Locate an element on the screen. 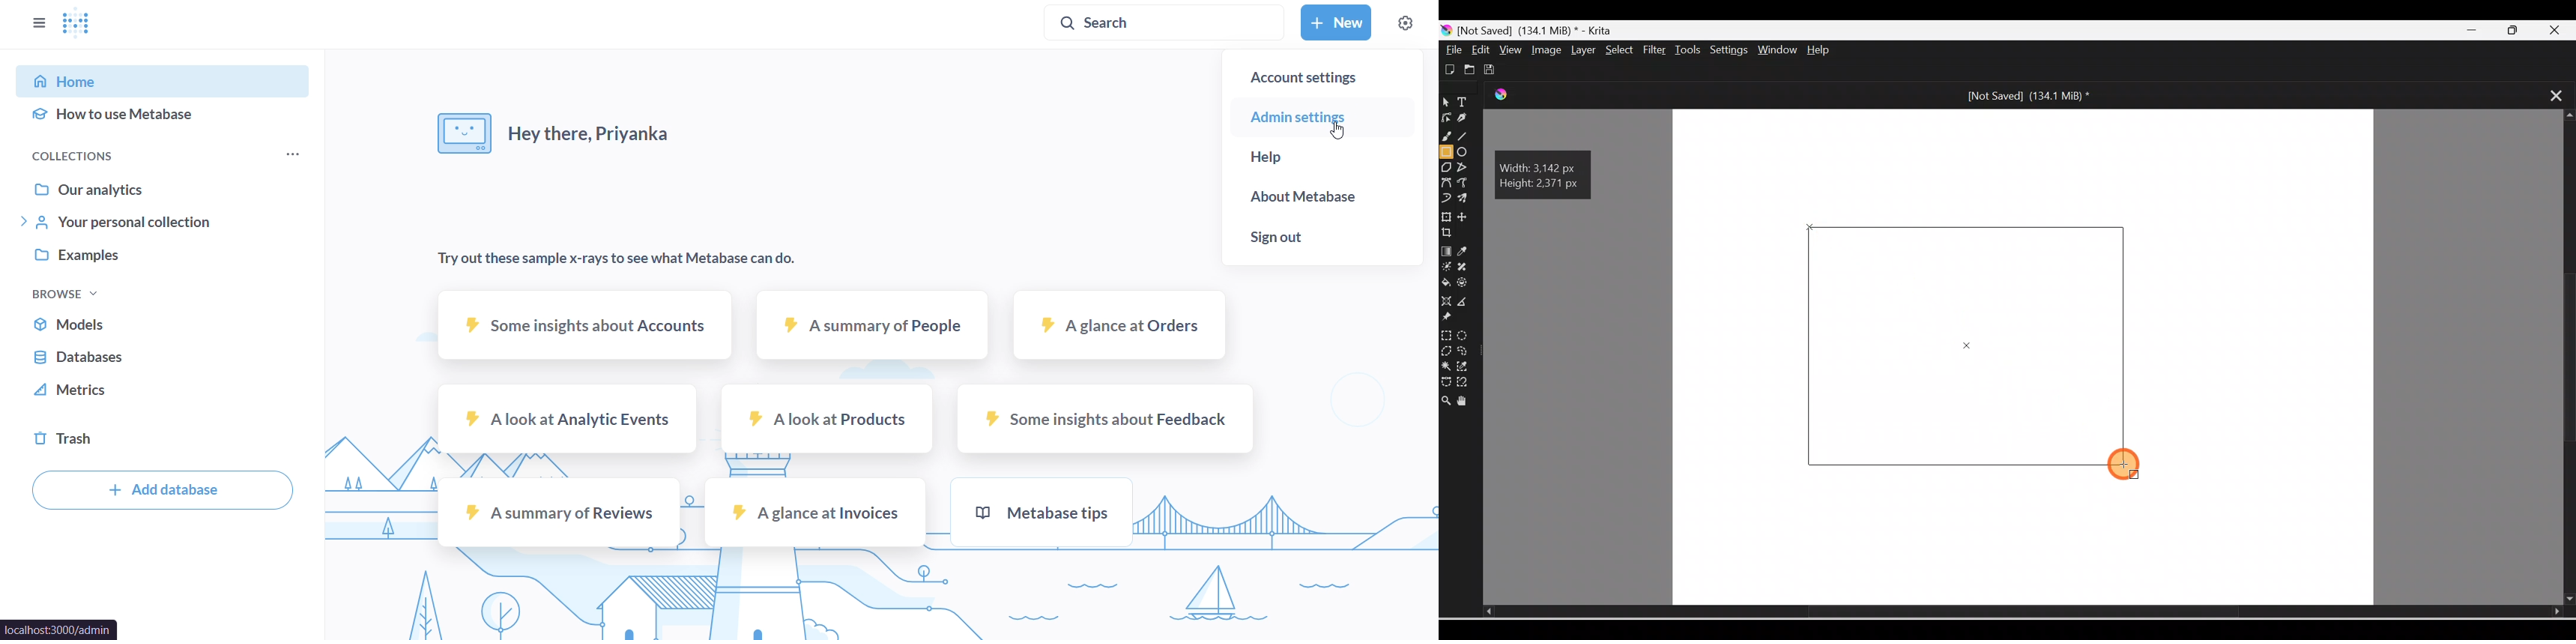  Polyline is located at coordinates (1464, 167).